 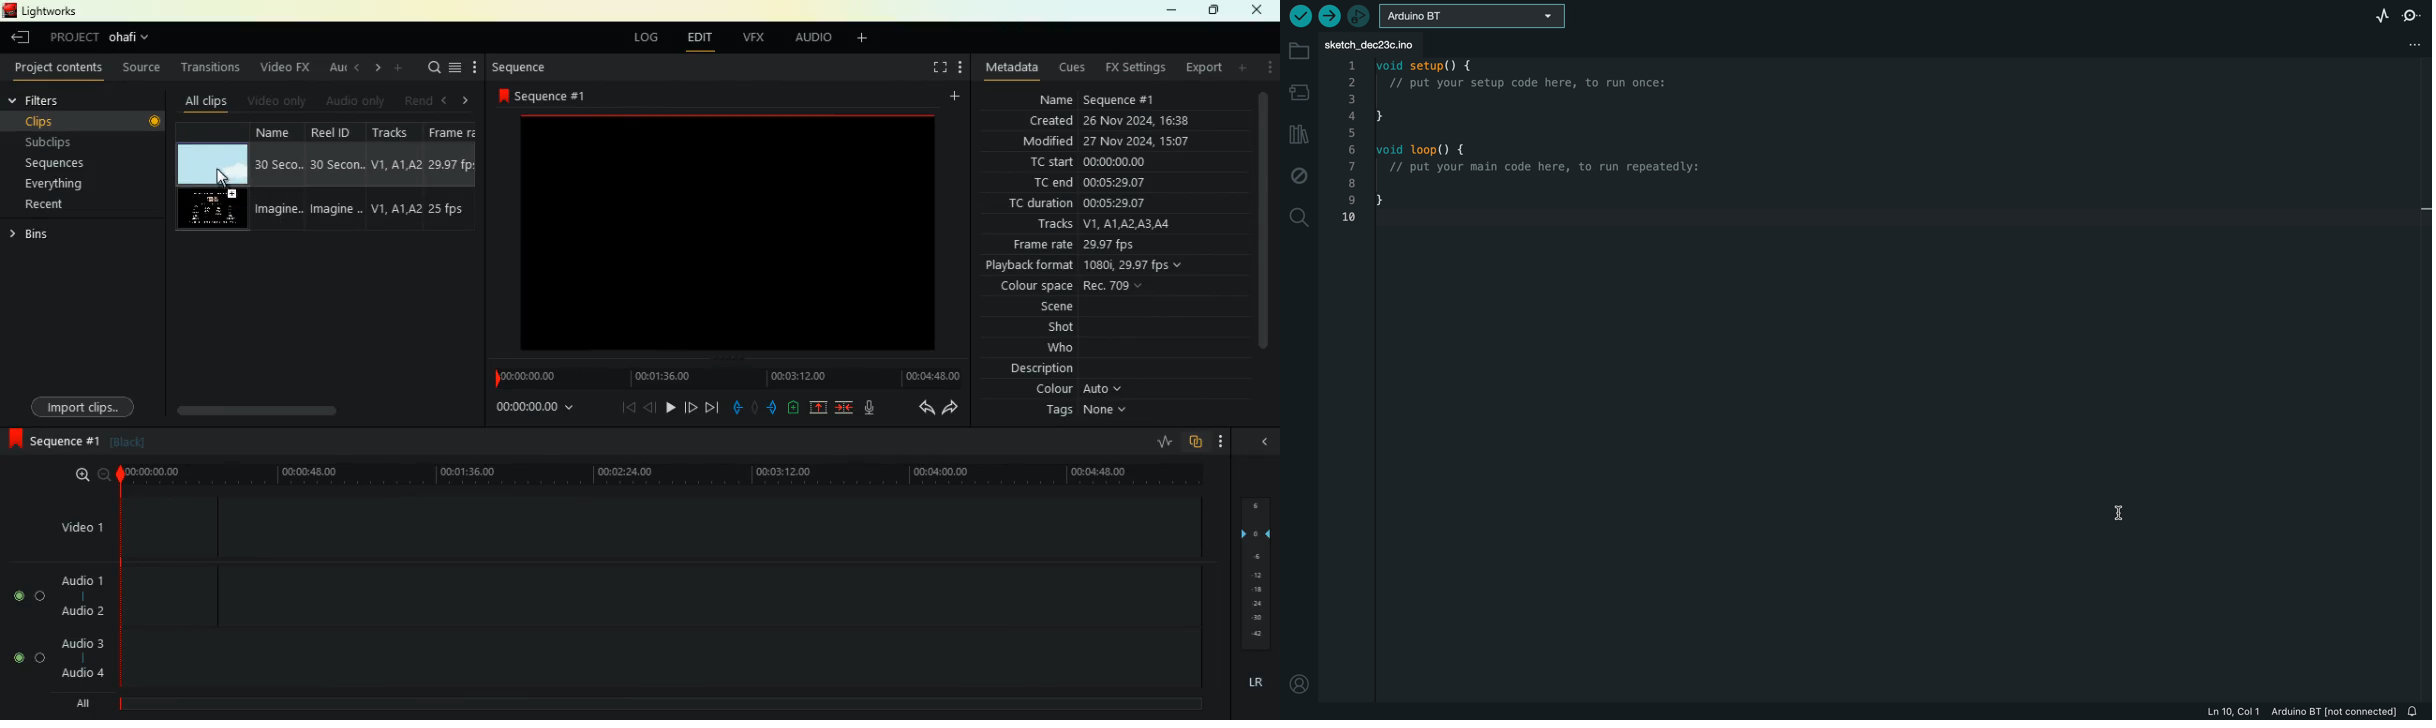 I want to click on rate, so click(x=1158, y=442).